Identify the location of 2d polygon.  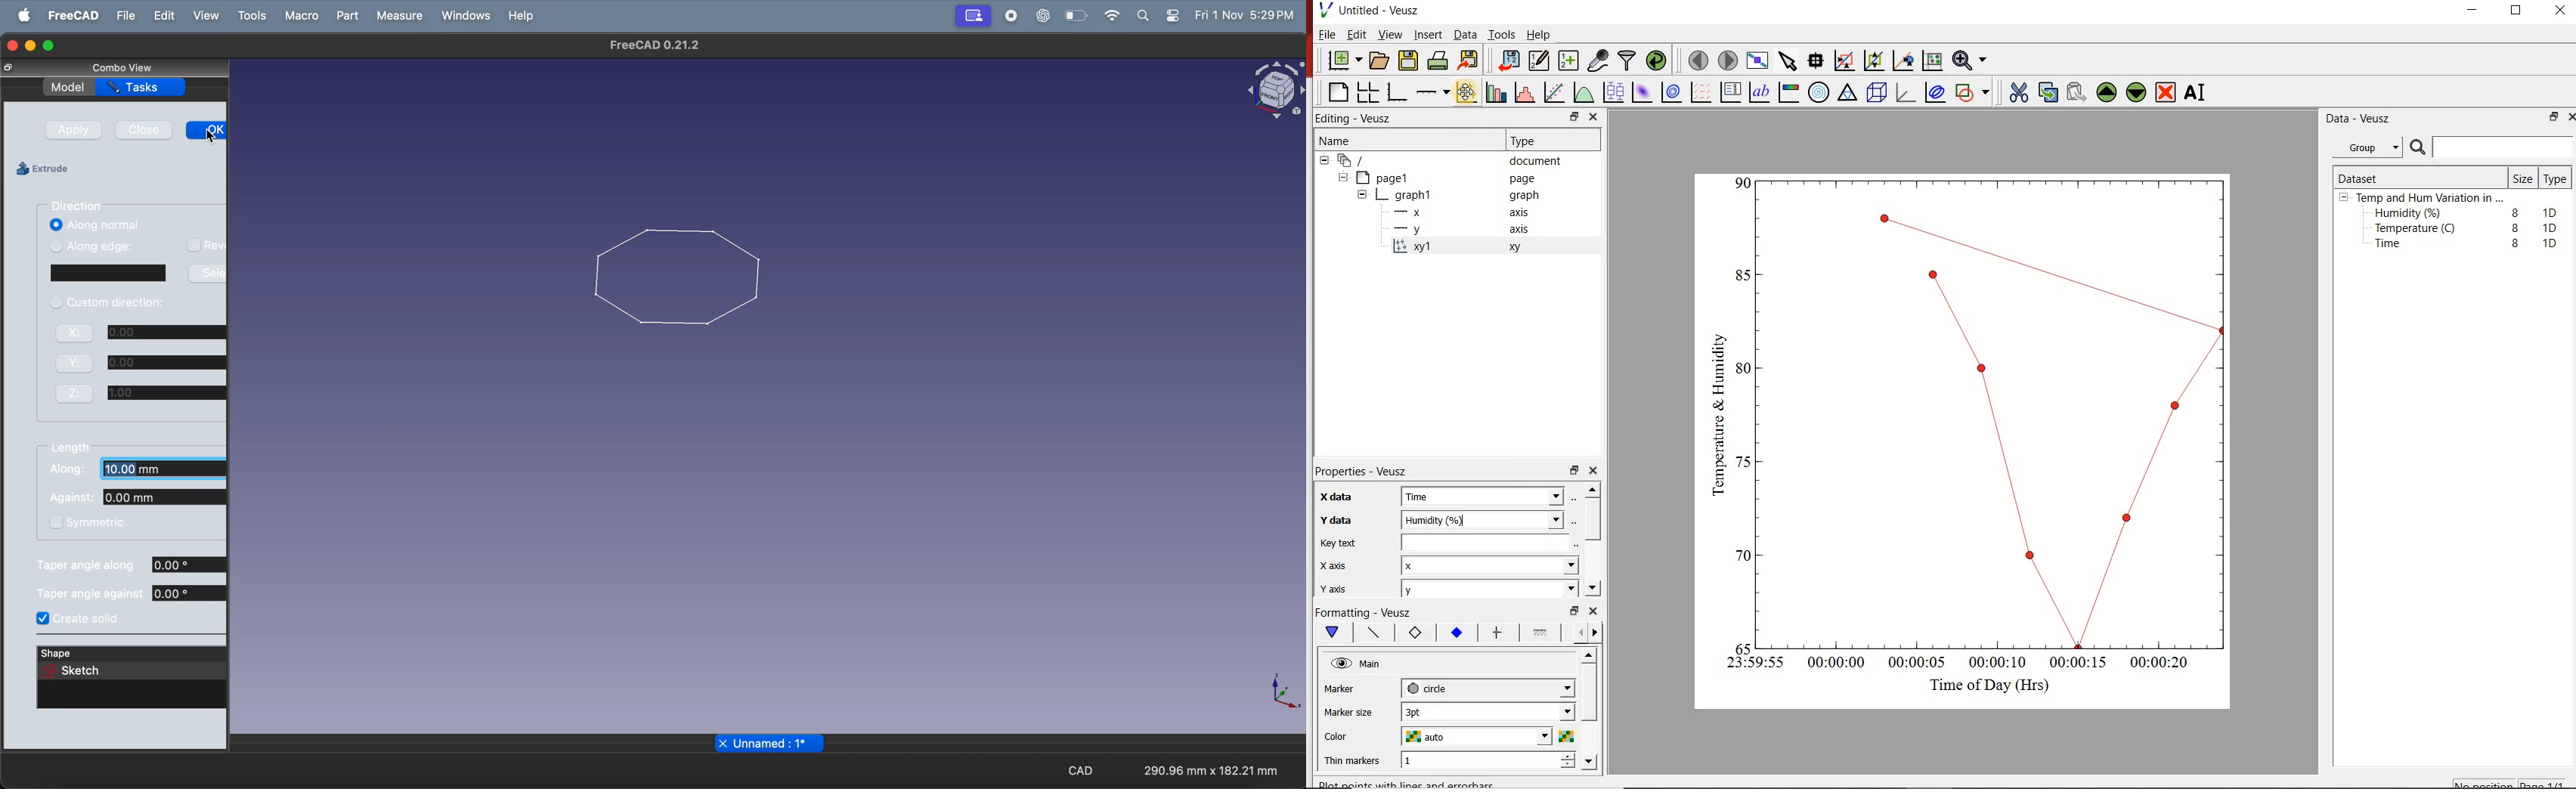
(675, 273).